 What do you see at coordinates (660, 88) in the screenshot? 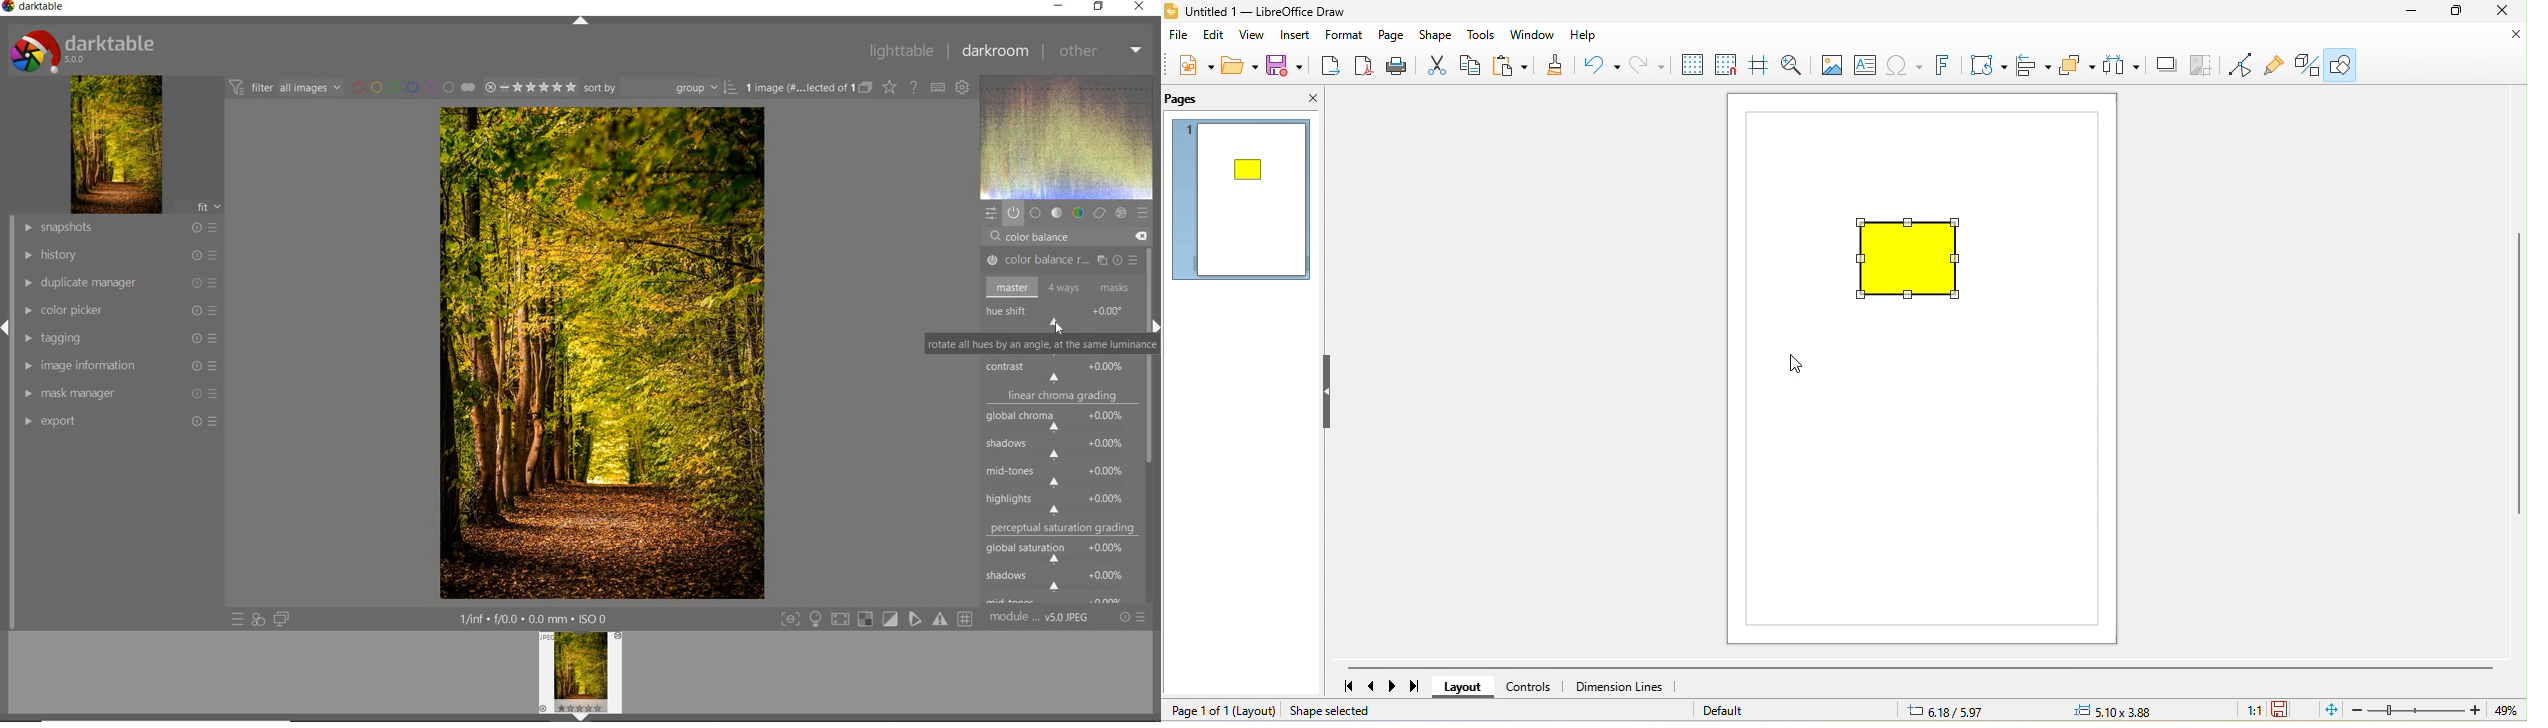
I see `sort` at bounding box center [660, 88].